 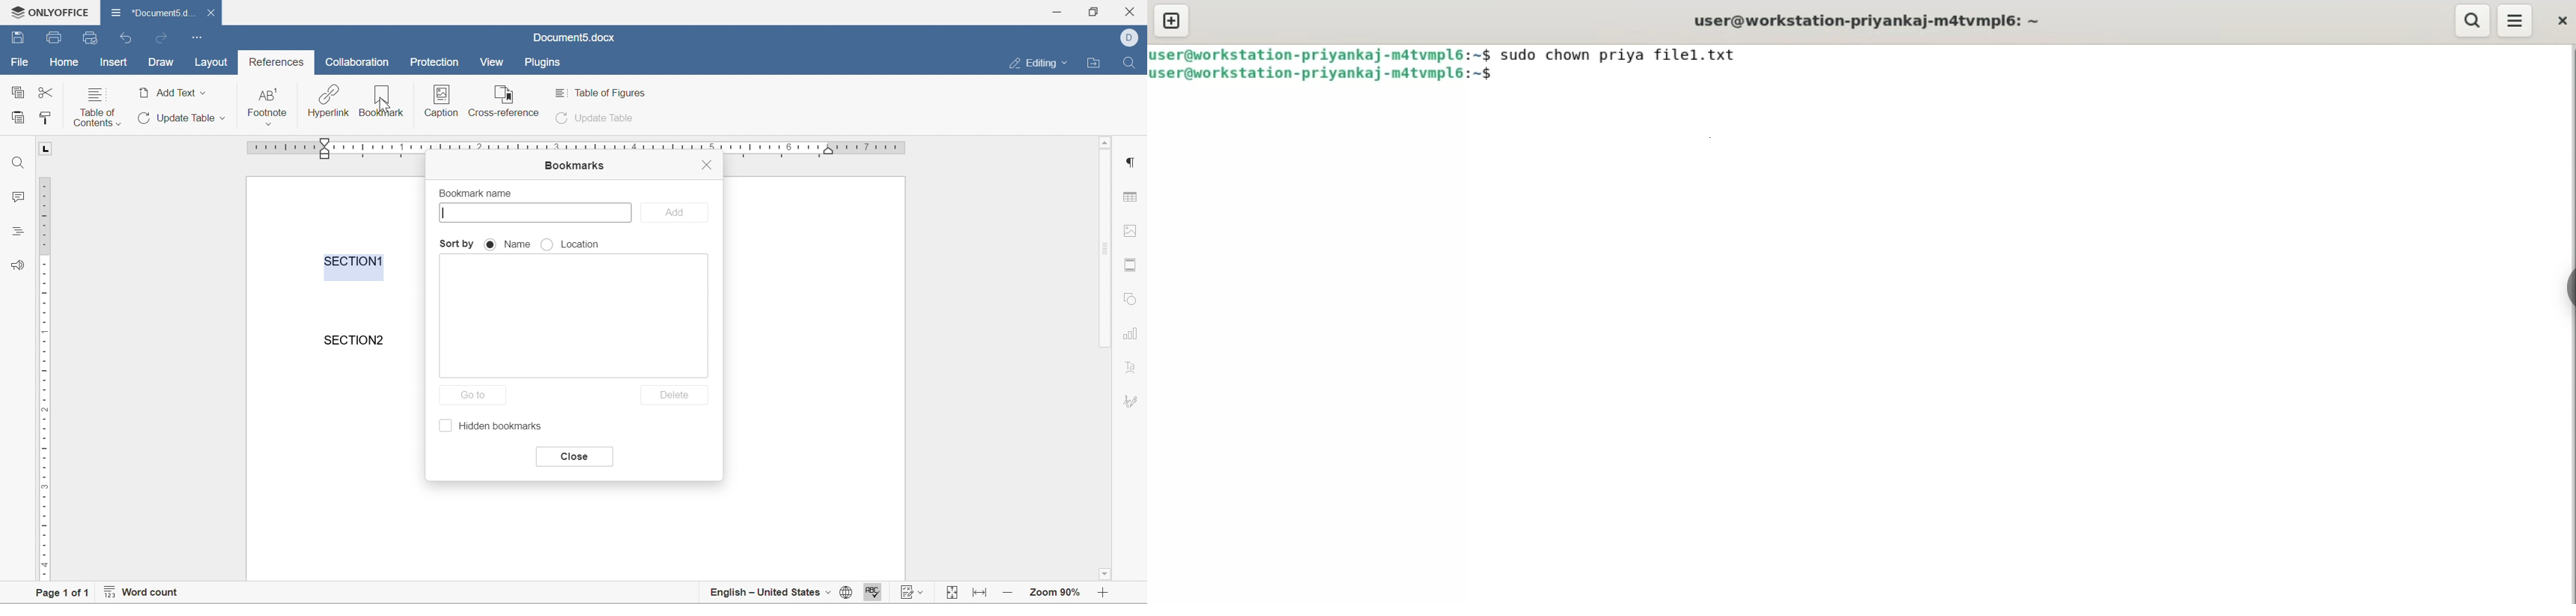 I want to click on location, so click(x=583, y=245).